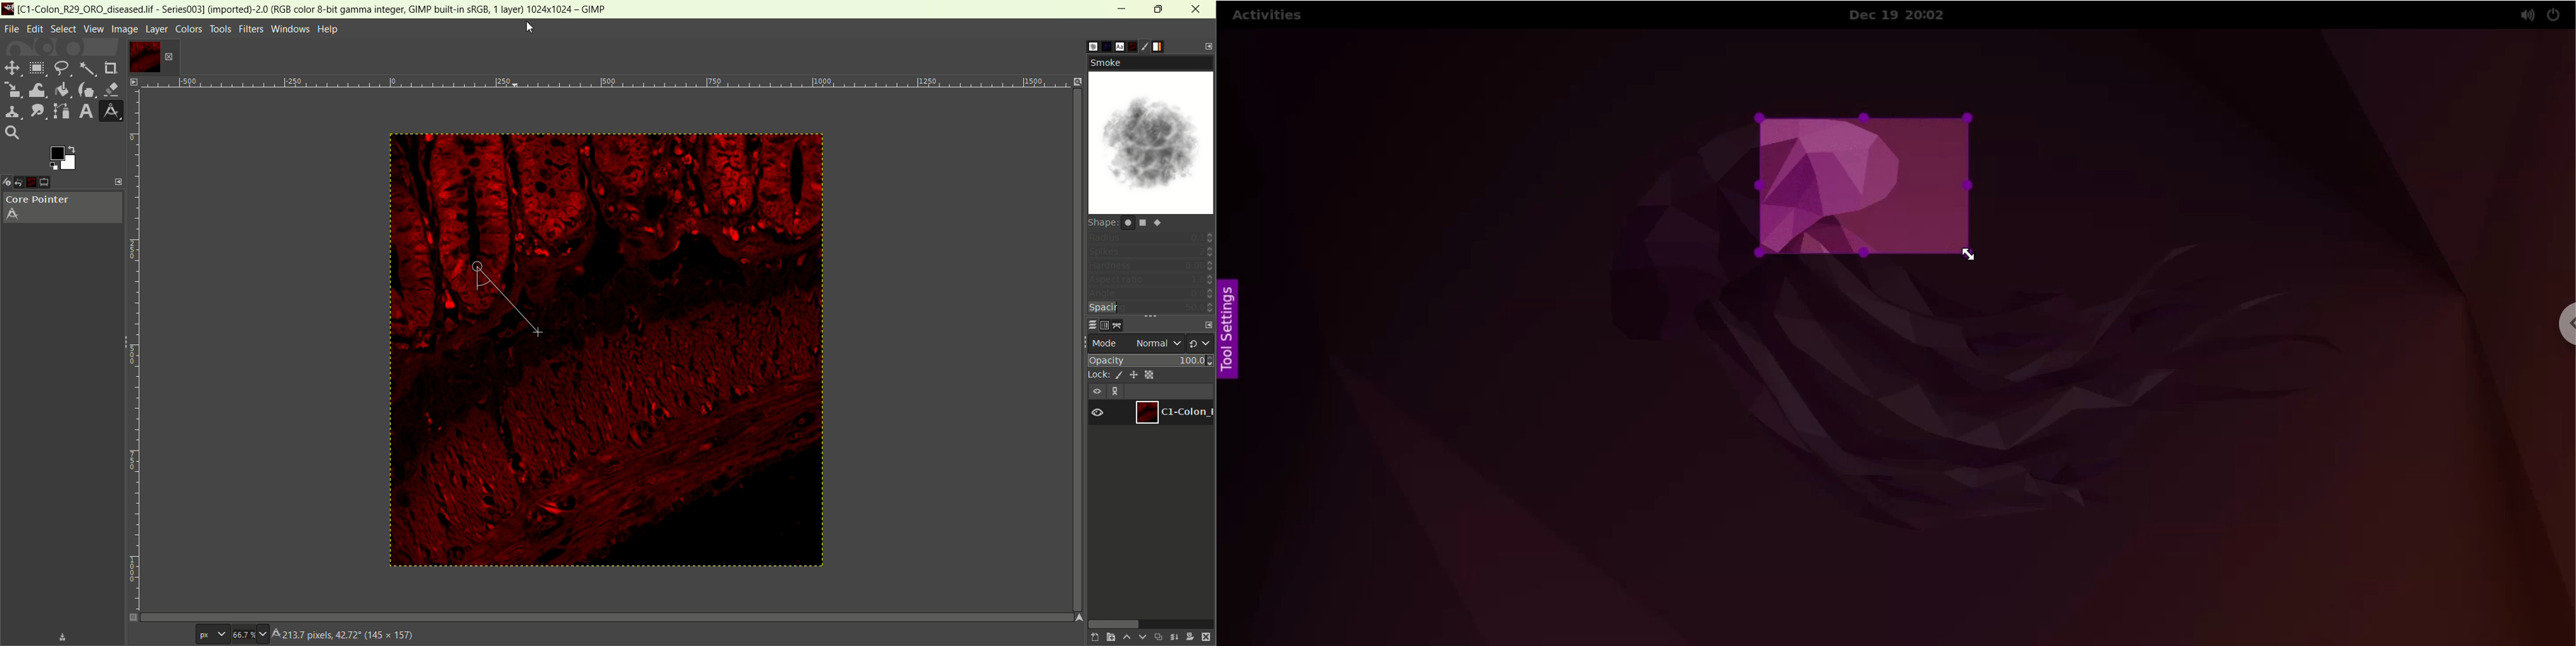 Image resolution: width=2576 pixels, height=672 pixels. What do you see at coordinates (1133, 374) in the screenshot?
I see `lock position and size` at bounding box center [1133, 374].